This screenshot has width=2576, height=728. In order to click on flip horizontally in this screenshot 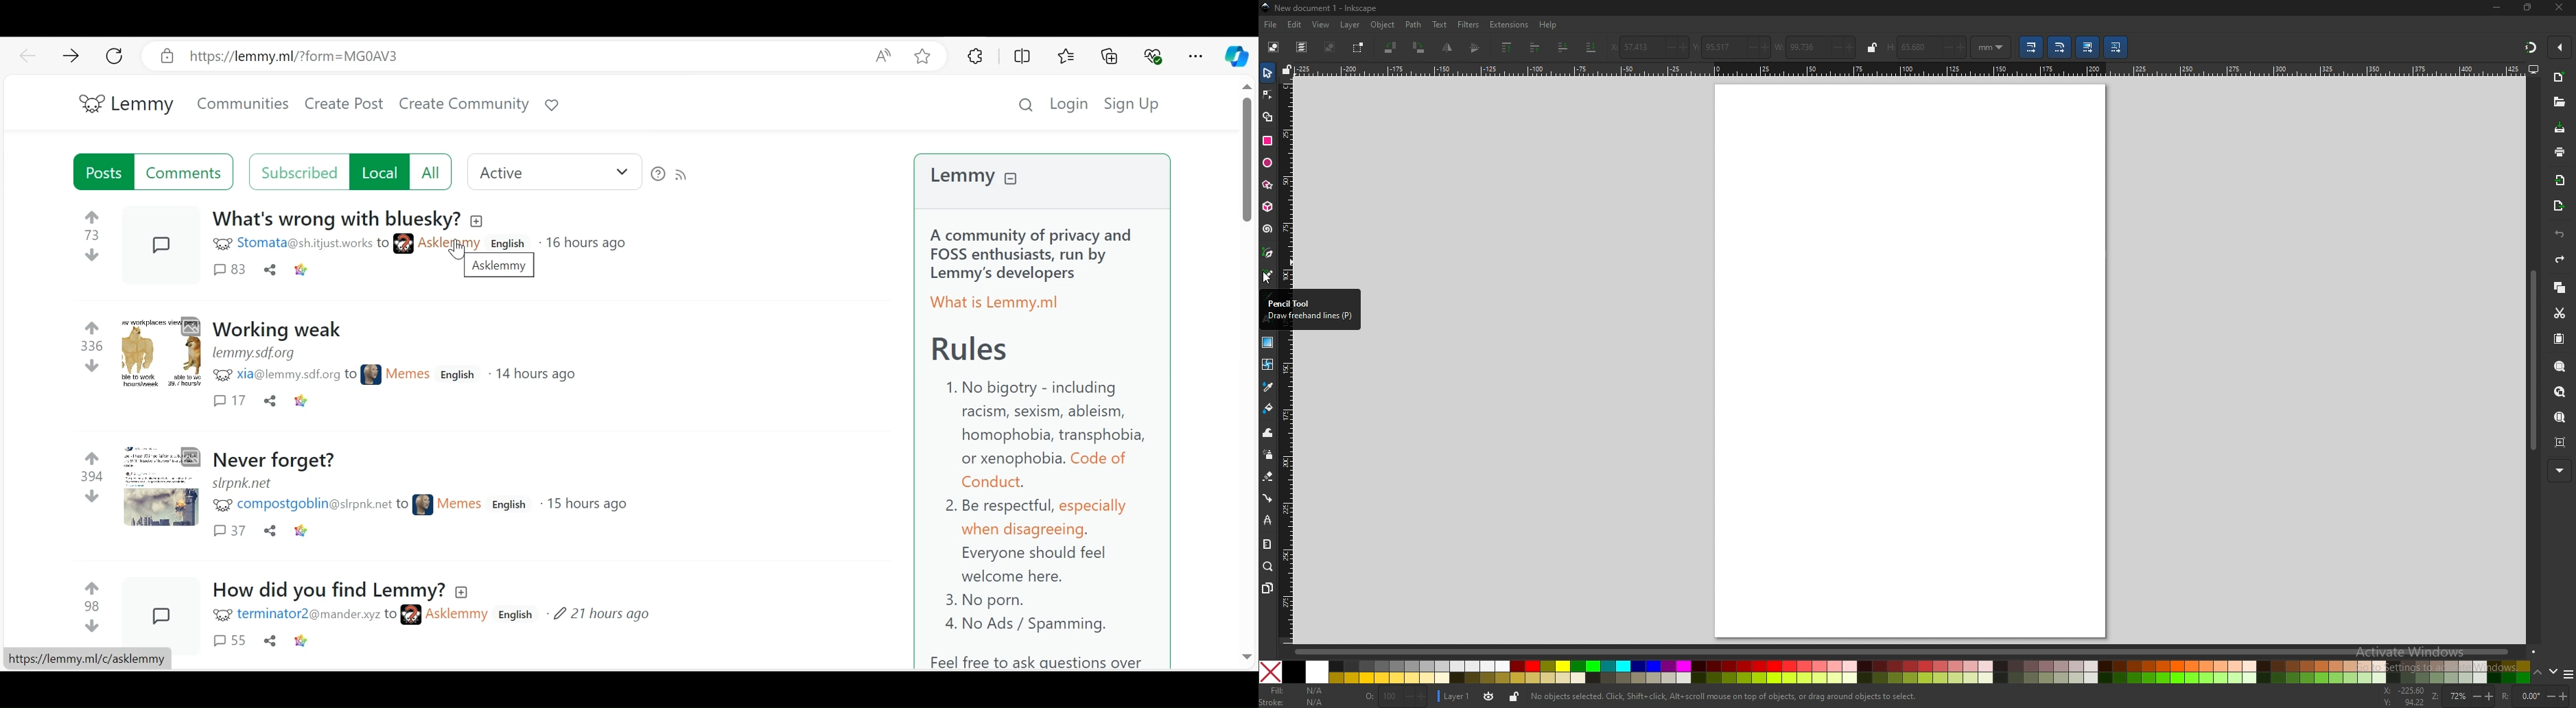, I will do `click(1475, 47)`.